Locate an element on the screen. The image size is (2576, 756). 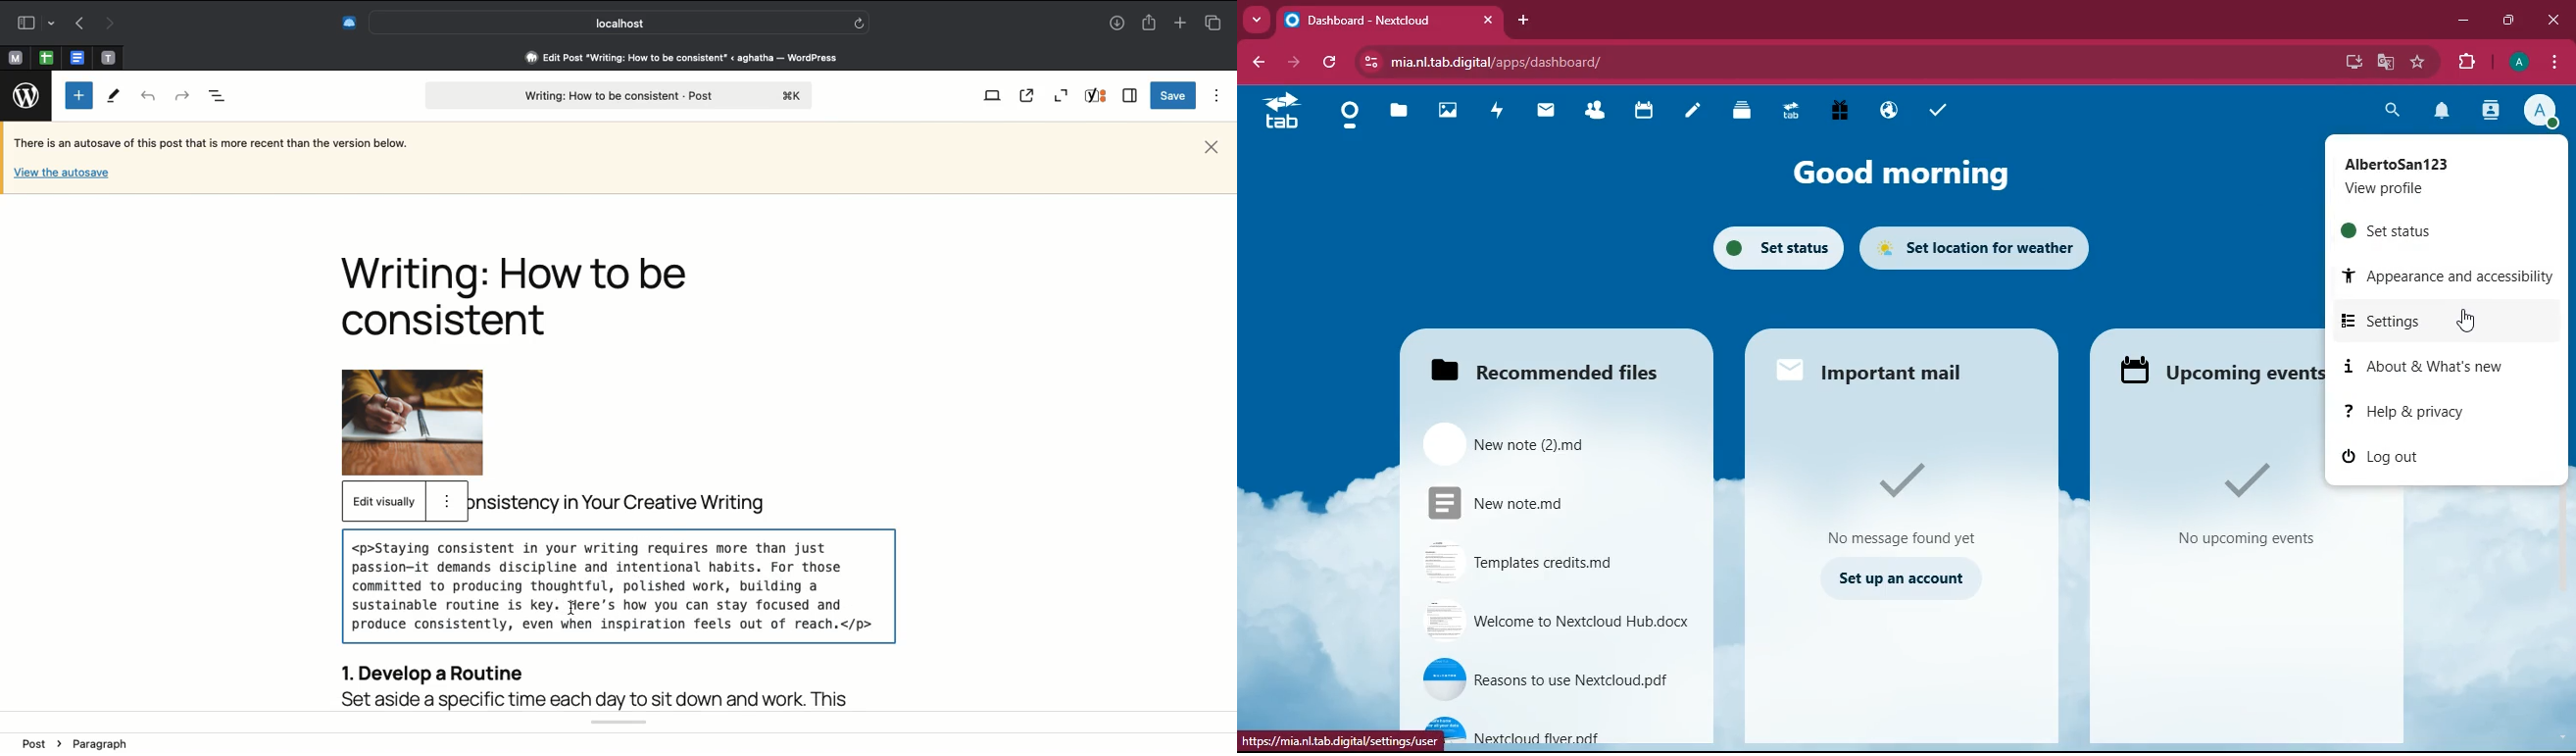
New note.md is located at coordinates (1550, 502).